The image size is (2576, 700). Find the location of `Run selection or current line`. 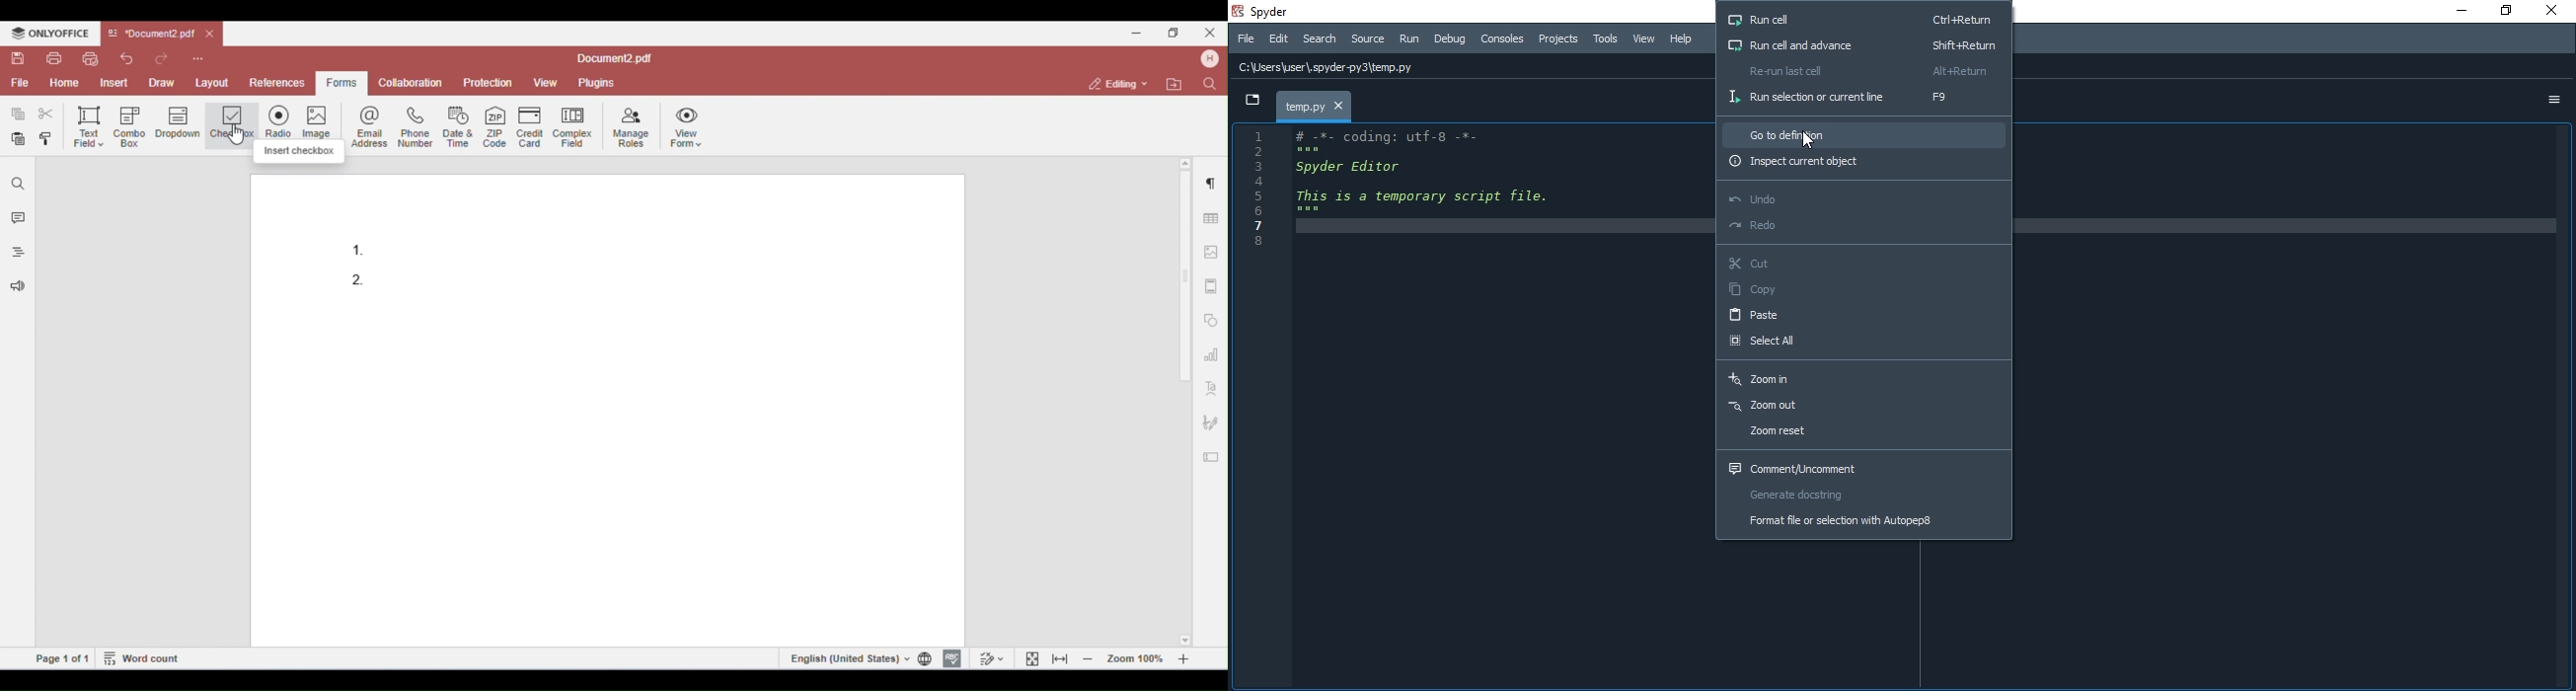

Run selection or current line is located at coordinates (1863, 98).